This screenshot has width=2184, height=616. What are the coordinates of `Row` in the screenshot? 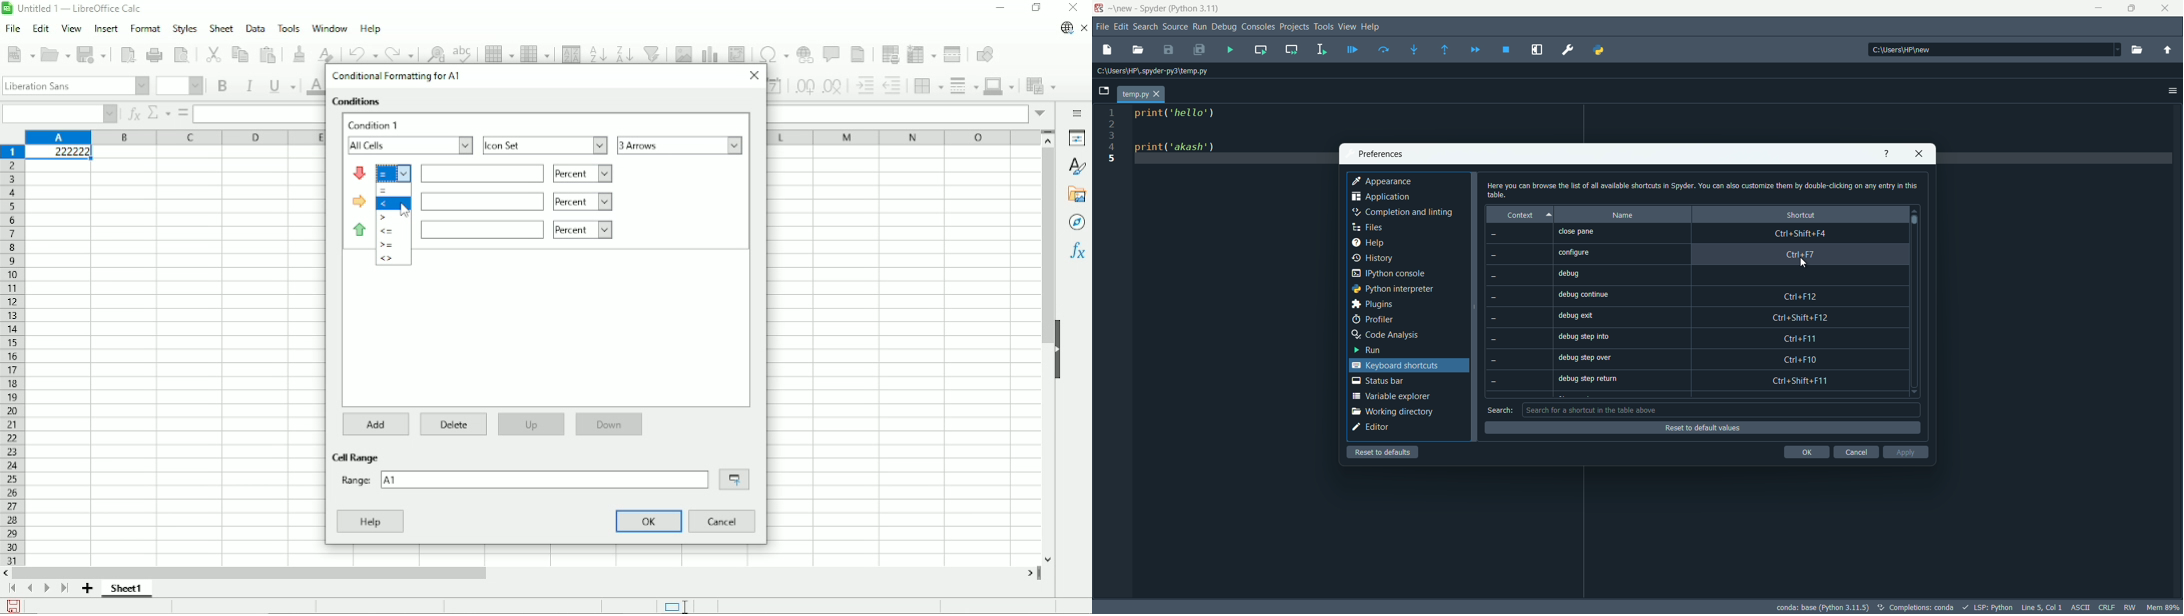 It's located at (498, 51).